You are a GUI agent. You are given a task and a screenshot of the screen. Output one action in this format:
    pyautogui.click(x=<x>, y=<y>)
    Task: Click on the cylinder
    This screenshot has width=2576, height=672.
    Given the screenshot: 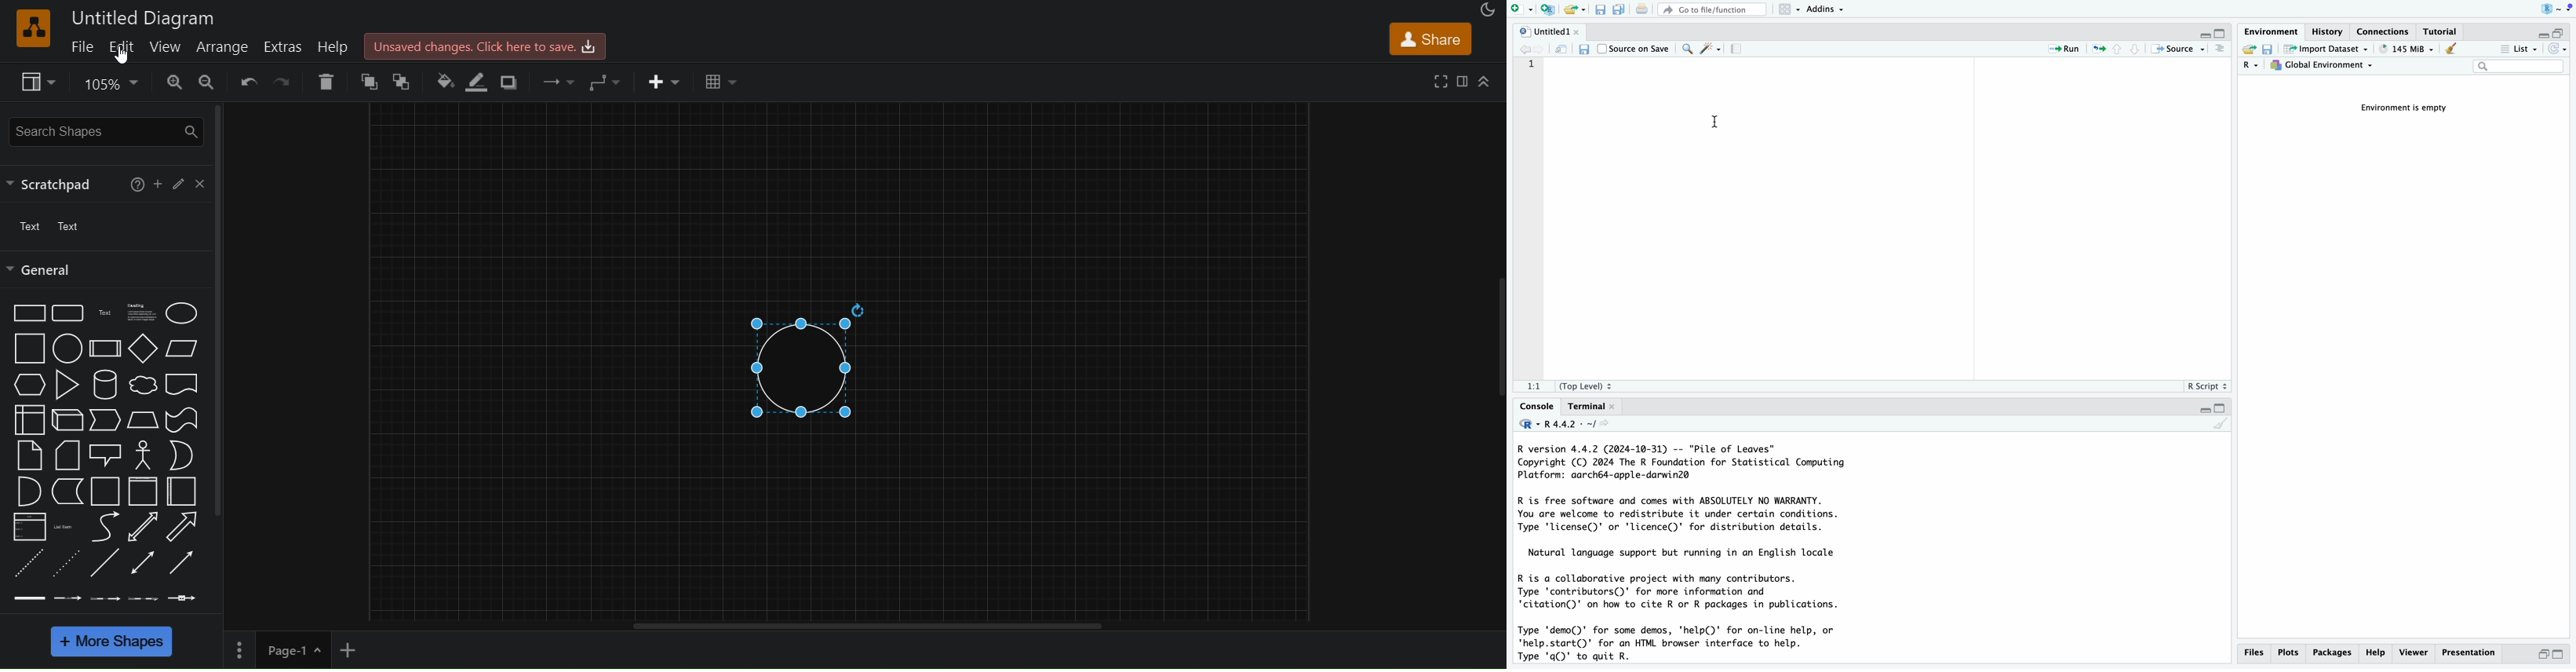 What is the action you would take?
    pyautogui.click(x=104, y=386)
    